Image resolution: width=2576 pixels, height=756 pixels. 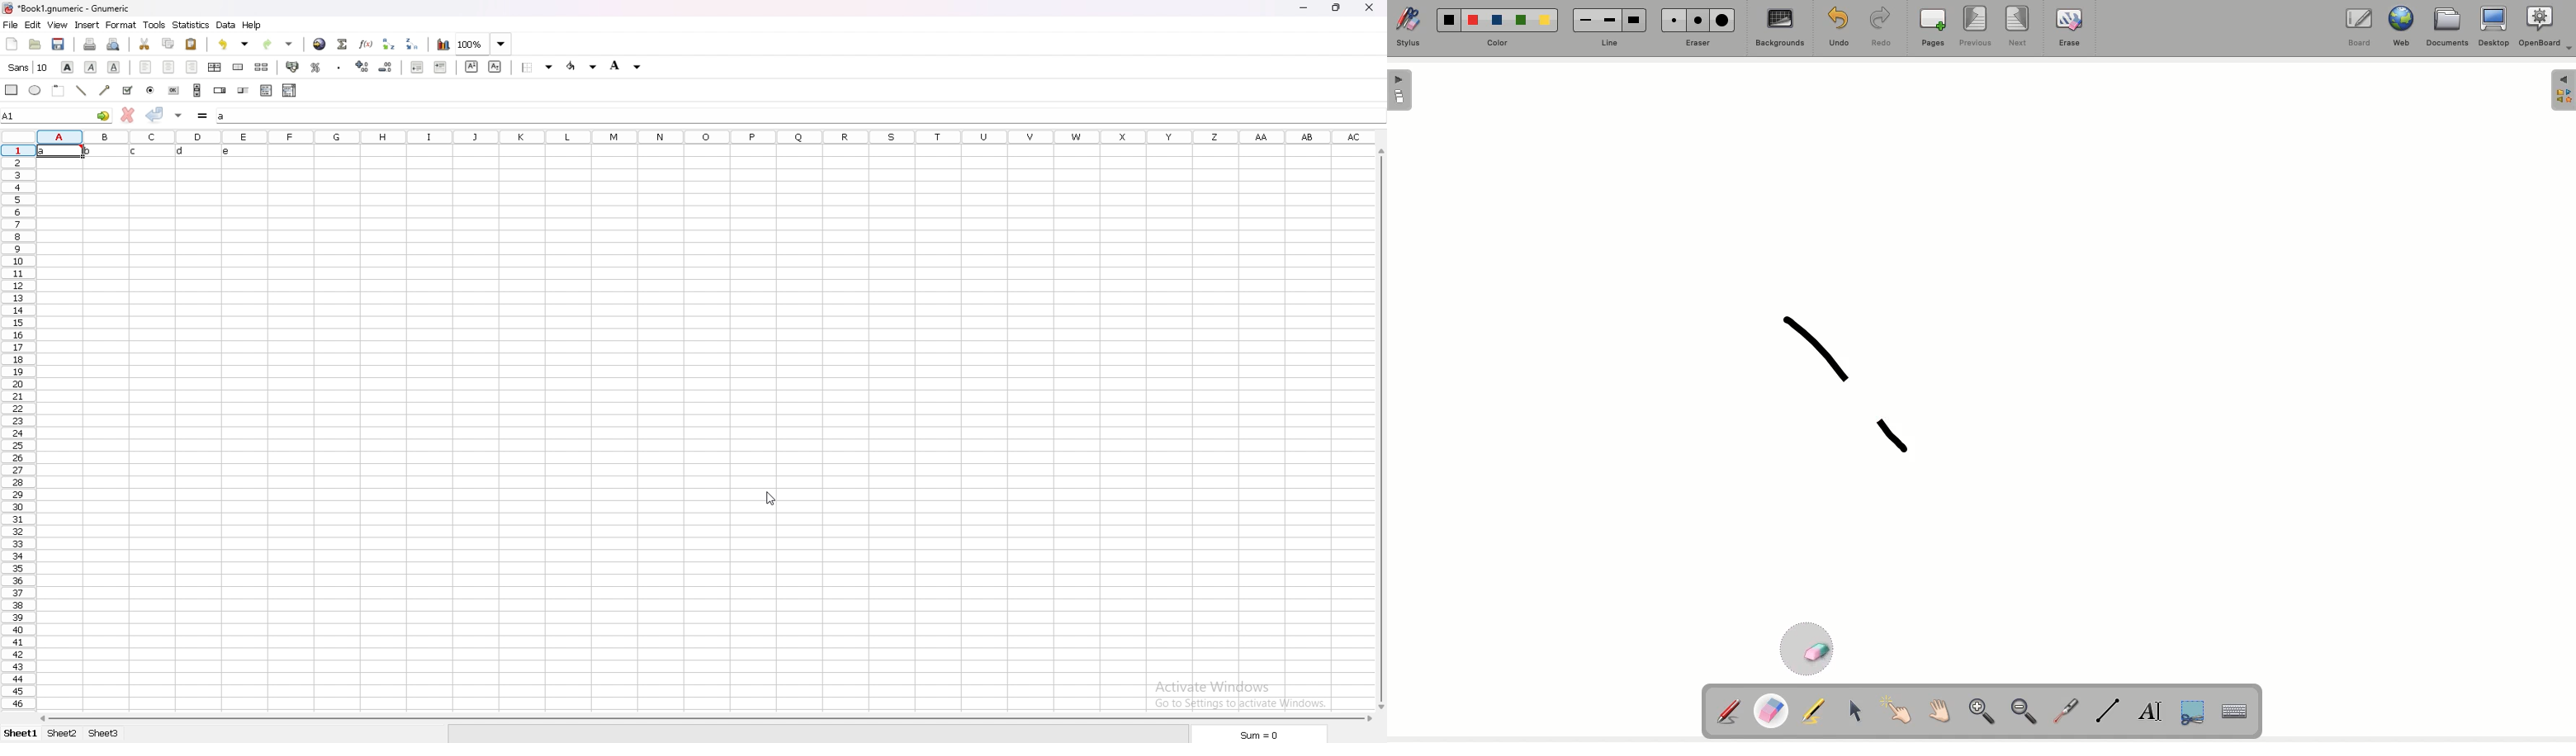 I want to click on scroll bar, so click(x=708, y=721).